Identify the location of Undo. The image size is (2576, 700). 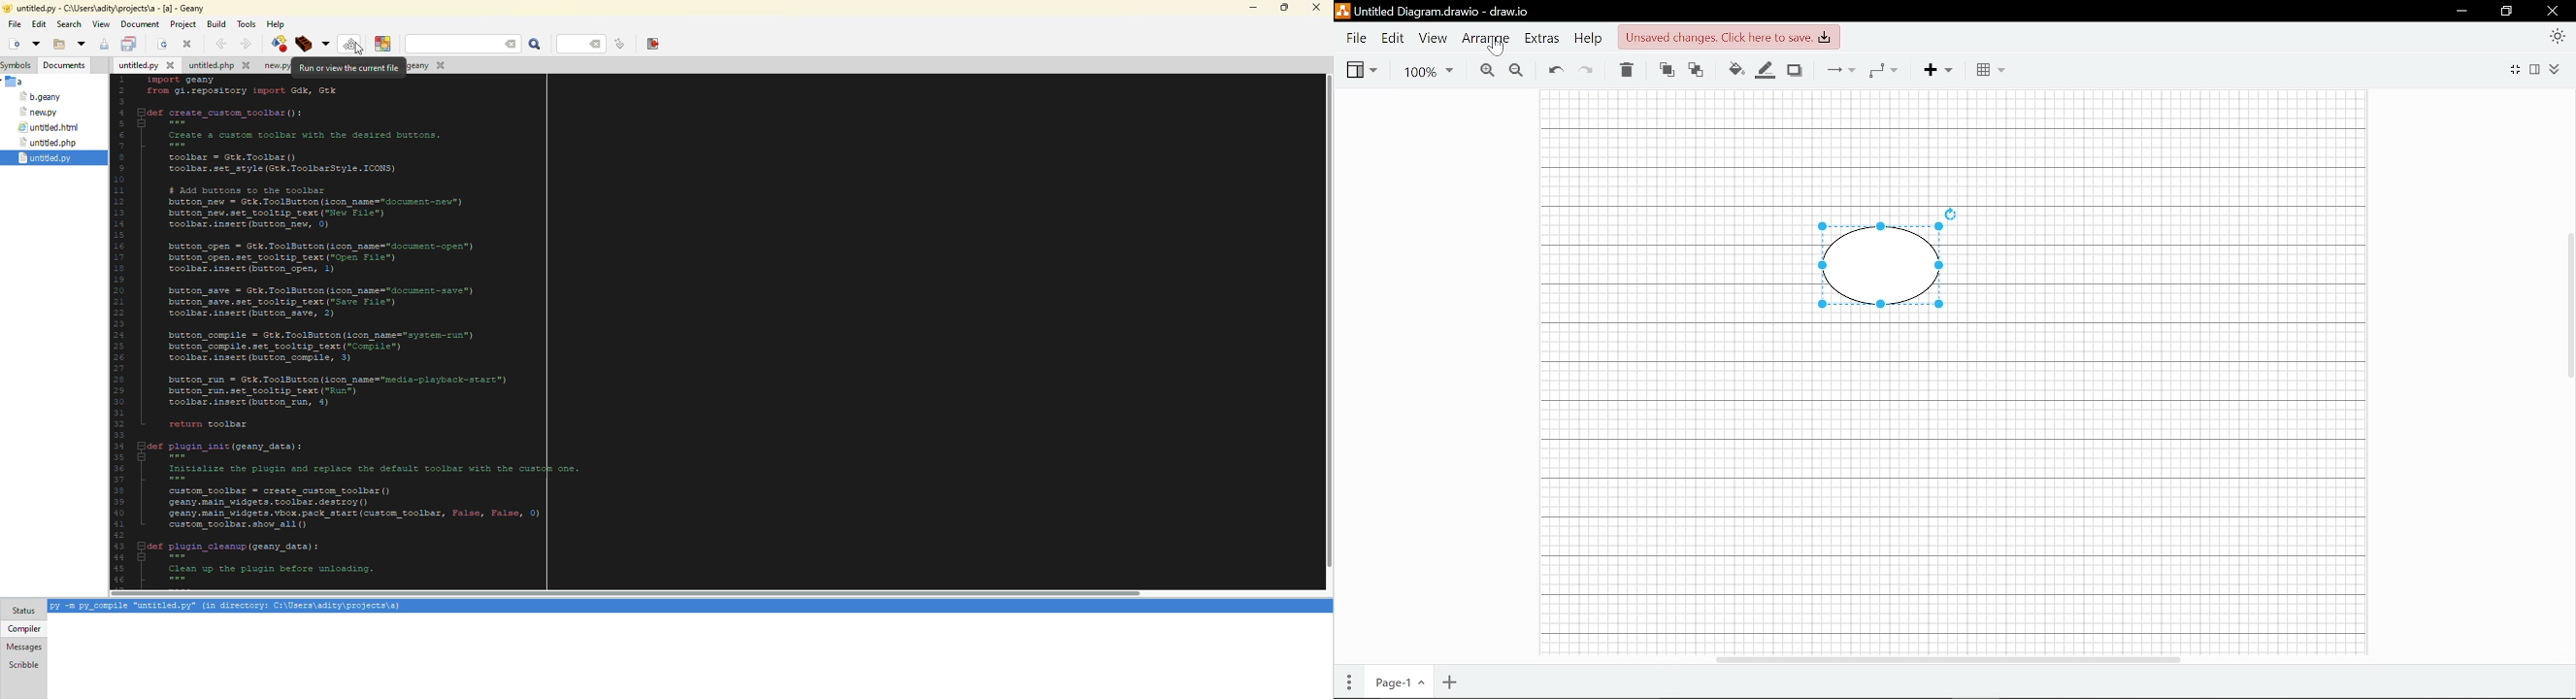
(1555, 71).